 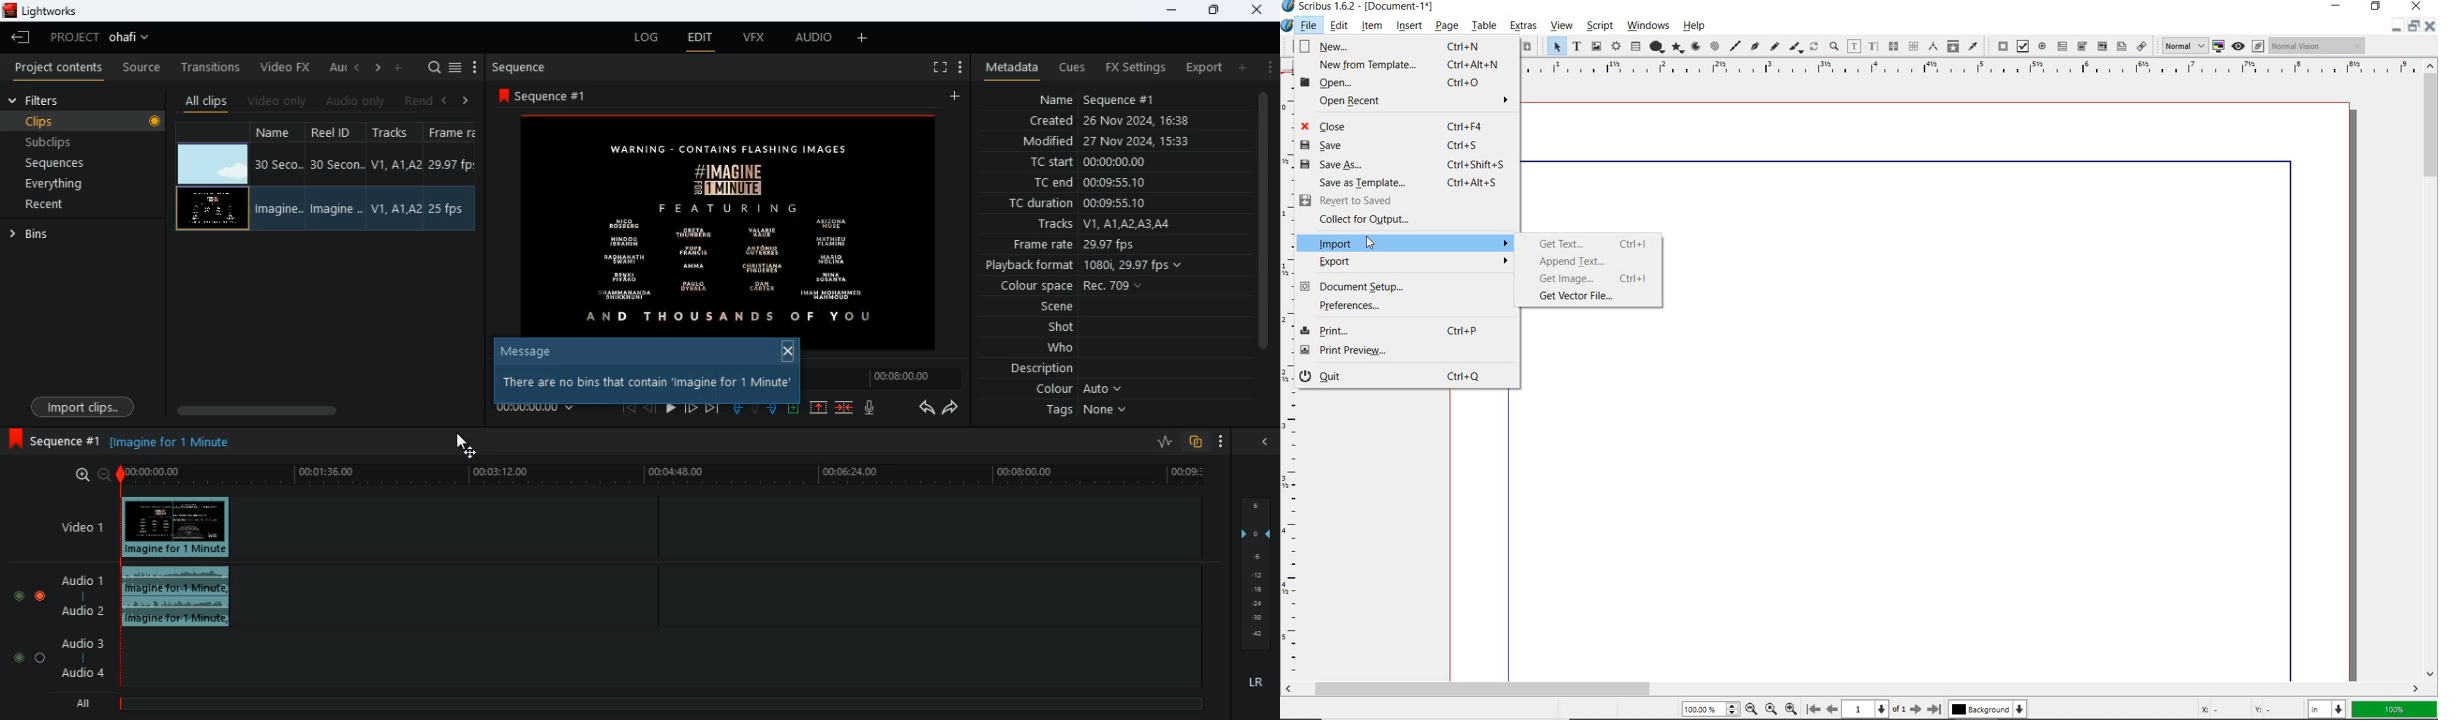 What do you see at coordinates (628, 407) in the screenshot?
I see `beggining` at bounding box center [628, 407].